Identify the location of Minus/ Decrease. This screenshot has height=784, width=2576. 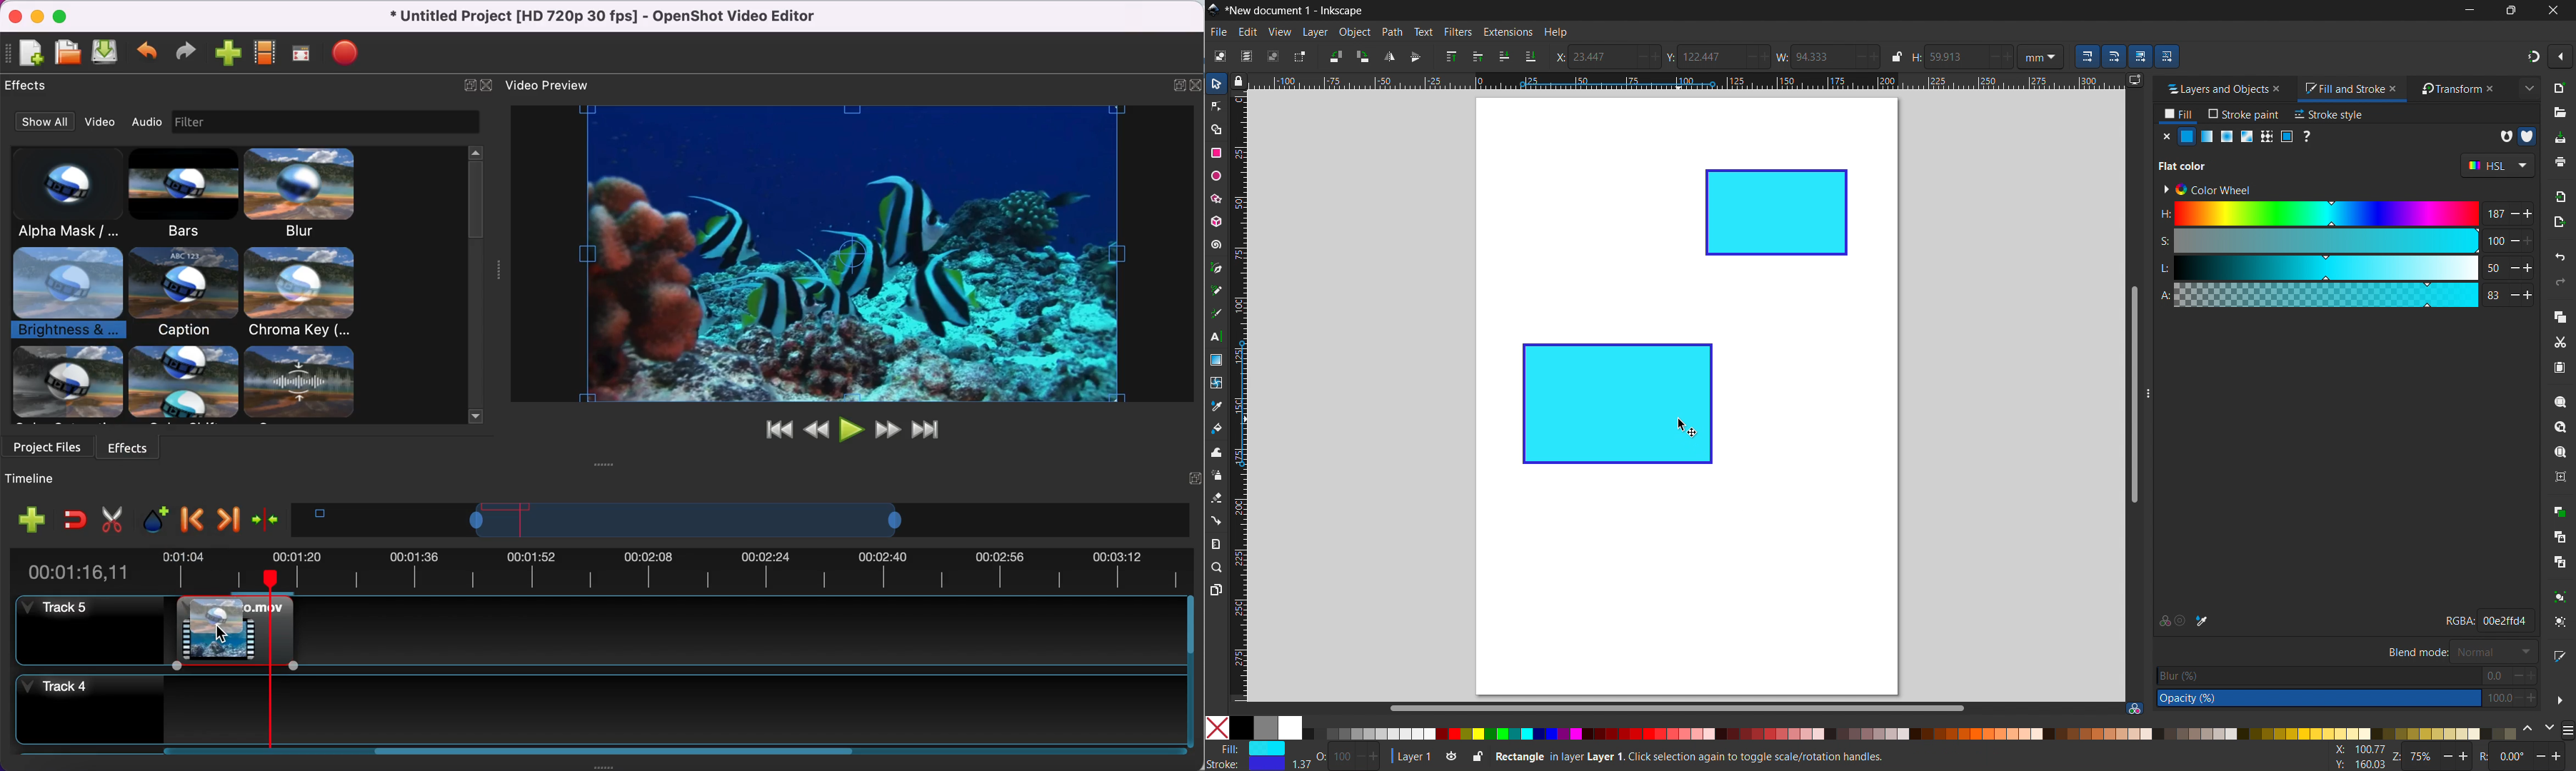
(1749, 56).